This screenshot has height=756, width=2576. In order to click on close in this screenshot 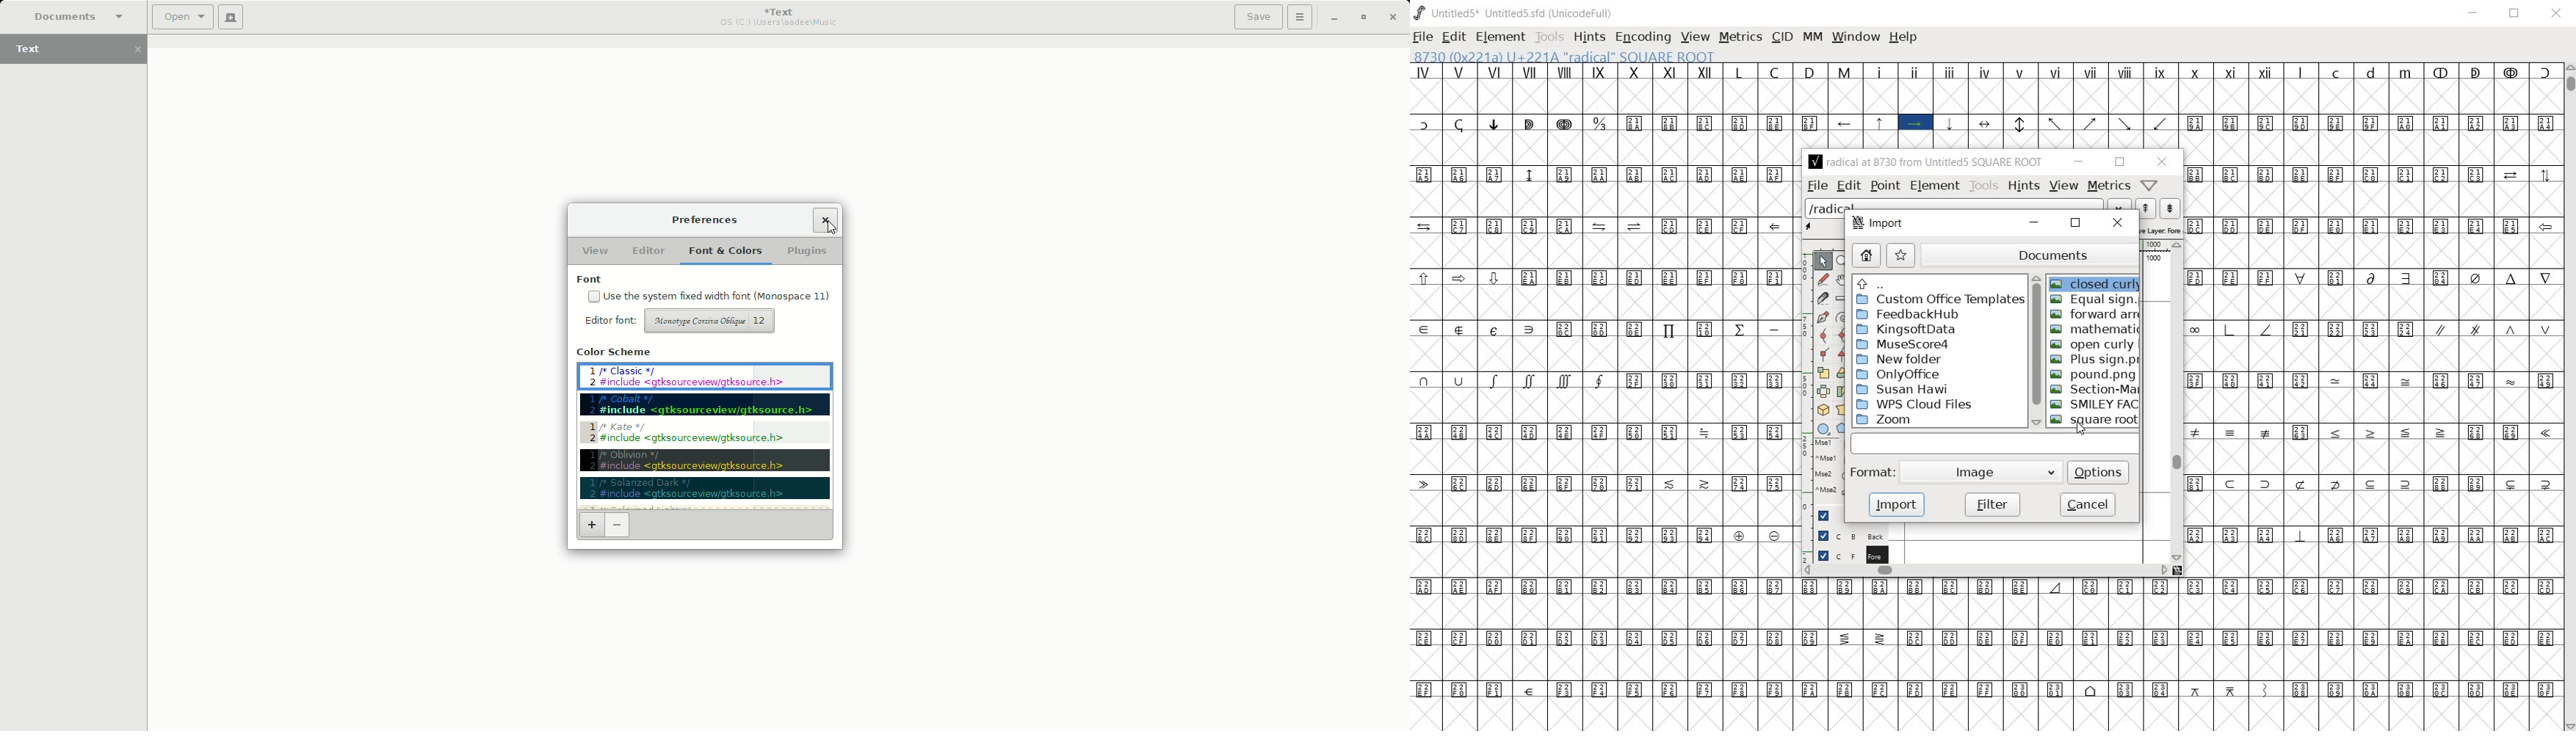, I will do `click(2116, 223)`.